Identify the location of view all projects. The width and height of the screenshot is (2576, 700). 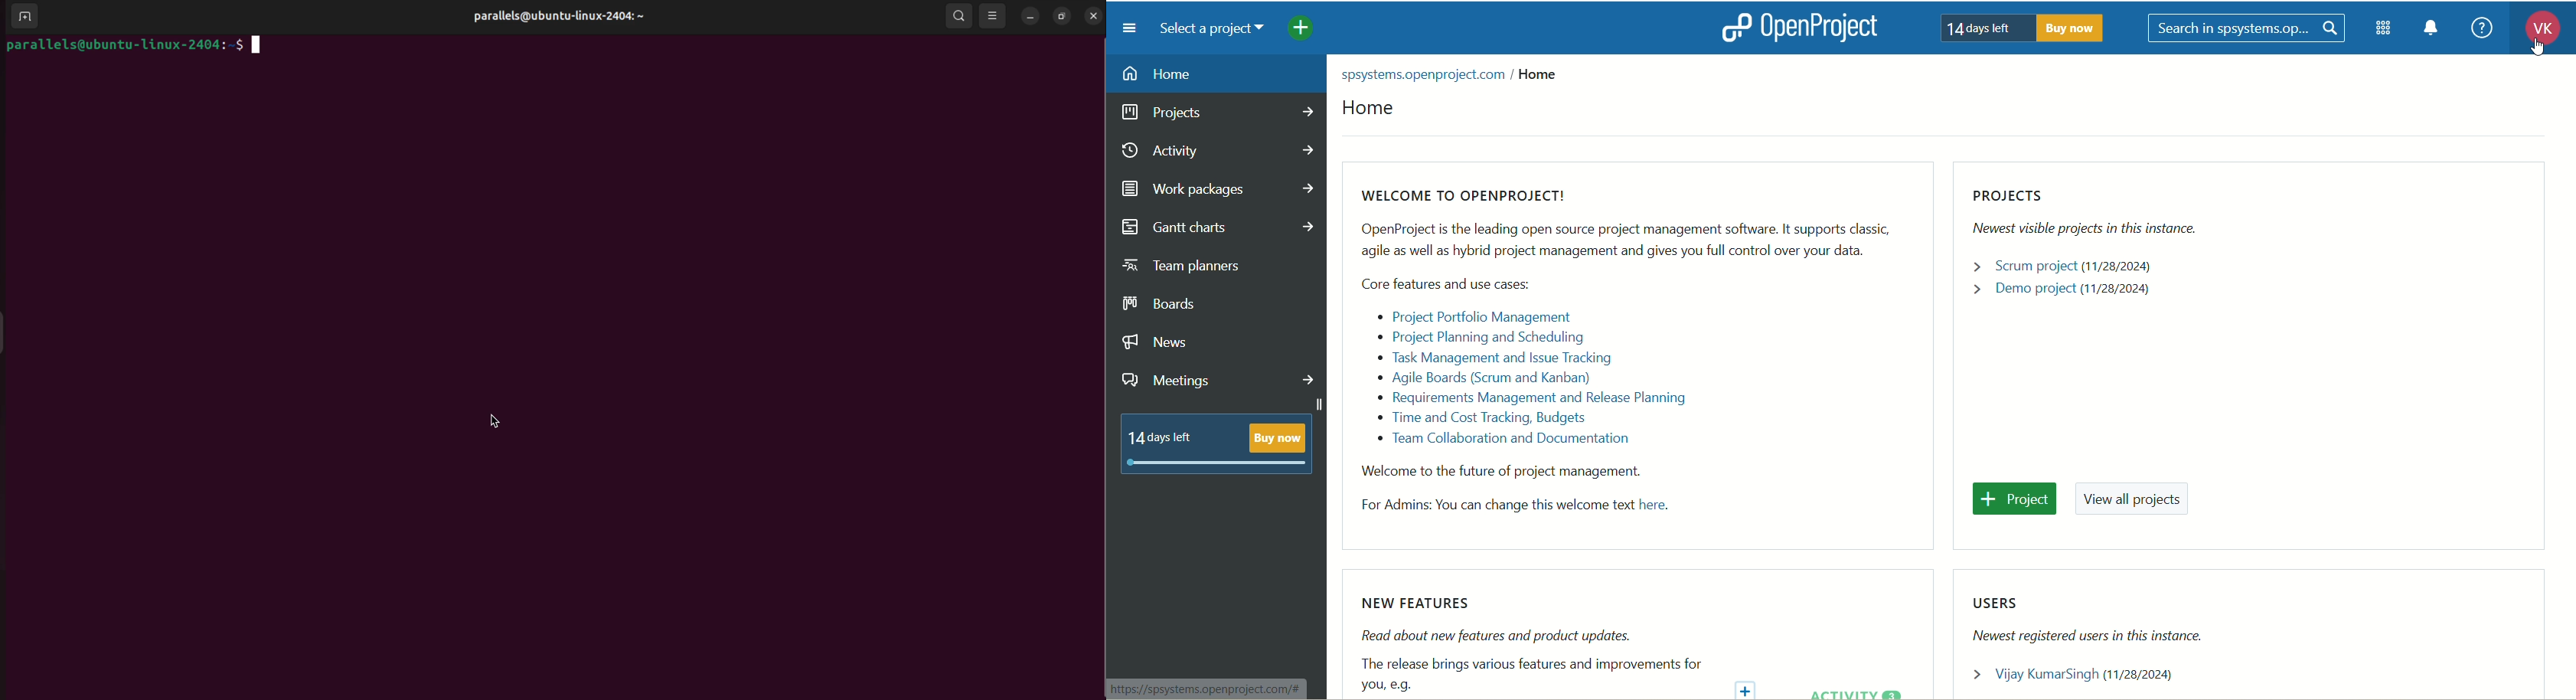
(2137, 501).